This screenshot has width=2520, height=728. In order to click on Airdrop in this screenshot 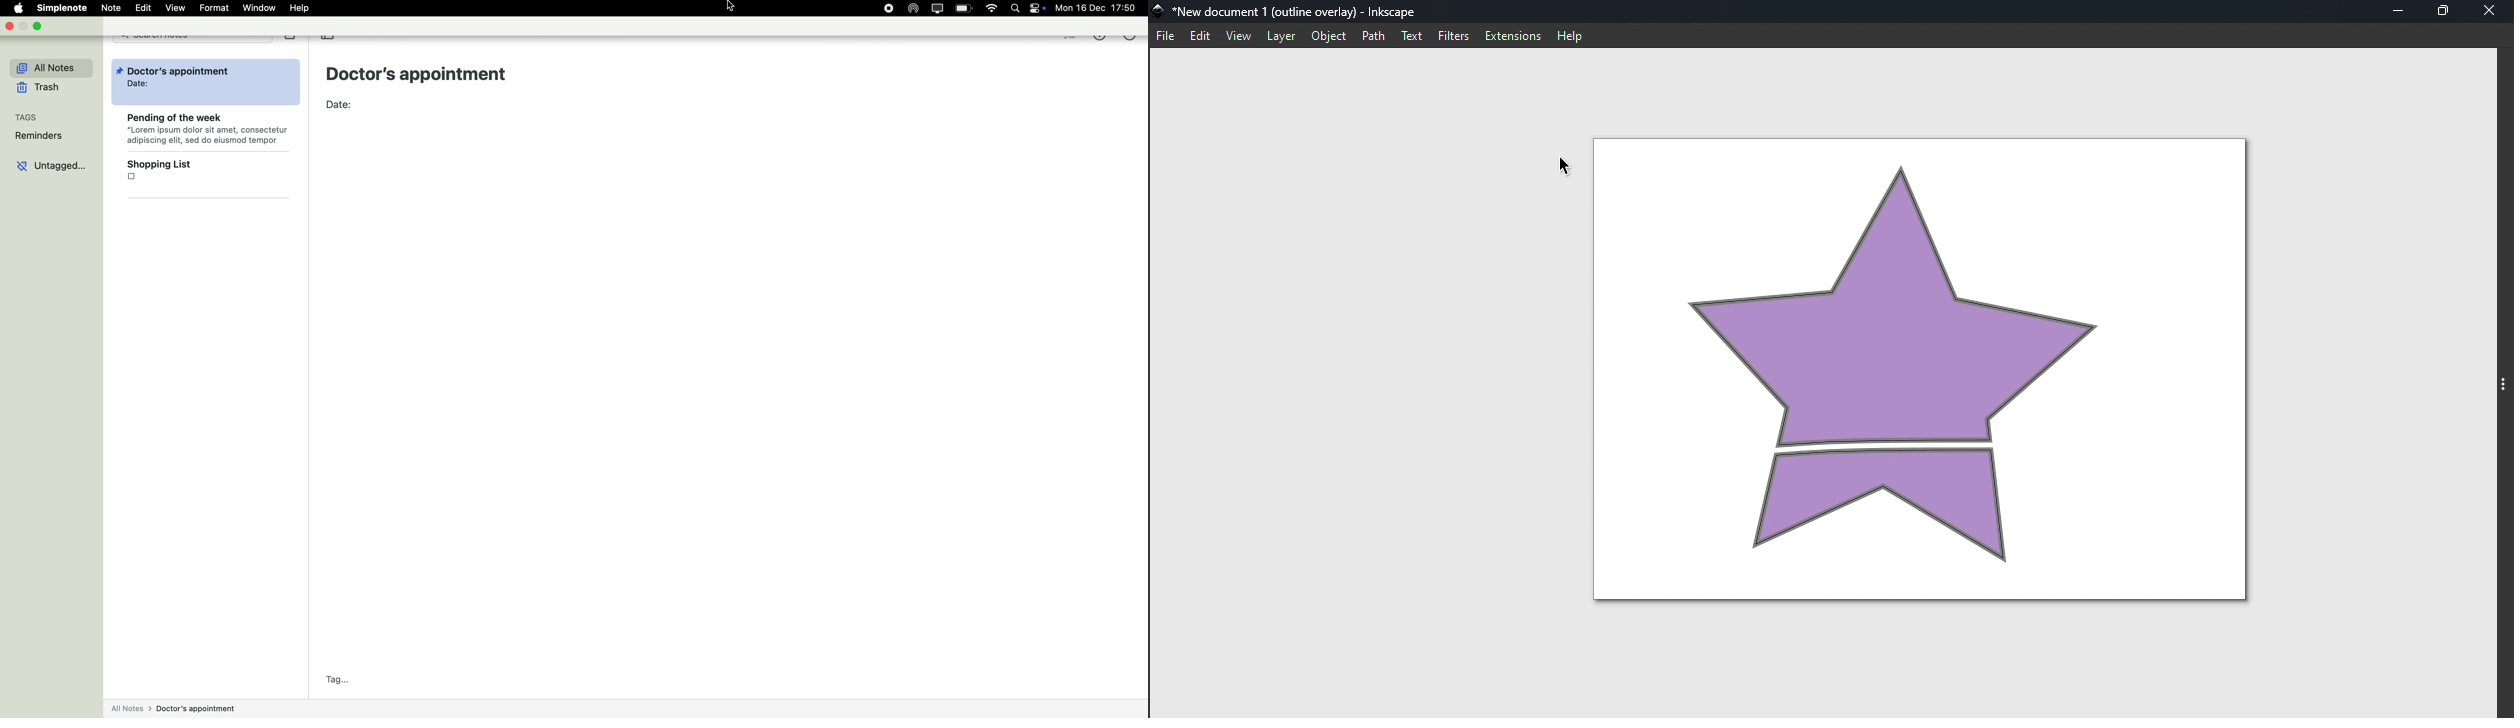, I will do `click(915, 9)`.